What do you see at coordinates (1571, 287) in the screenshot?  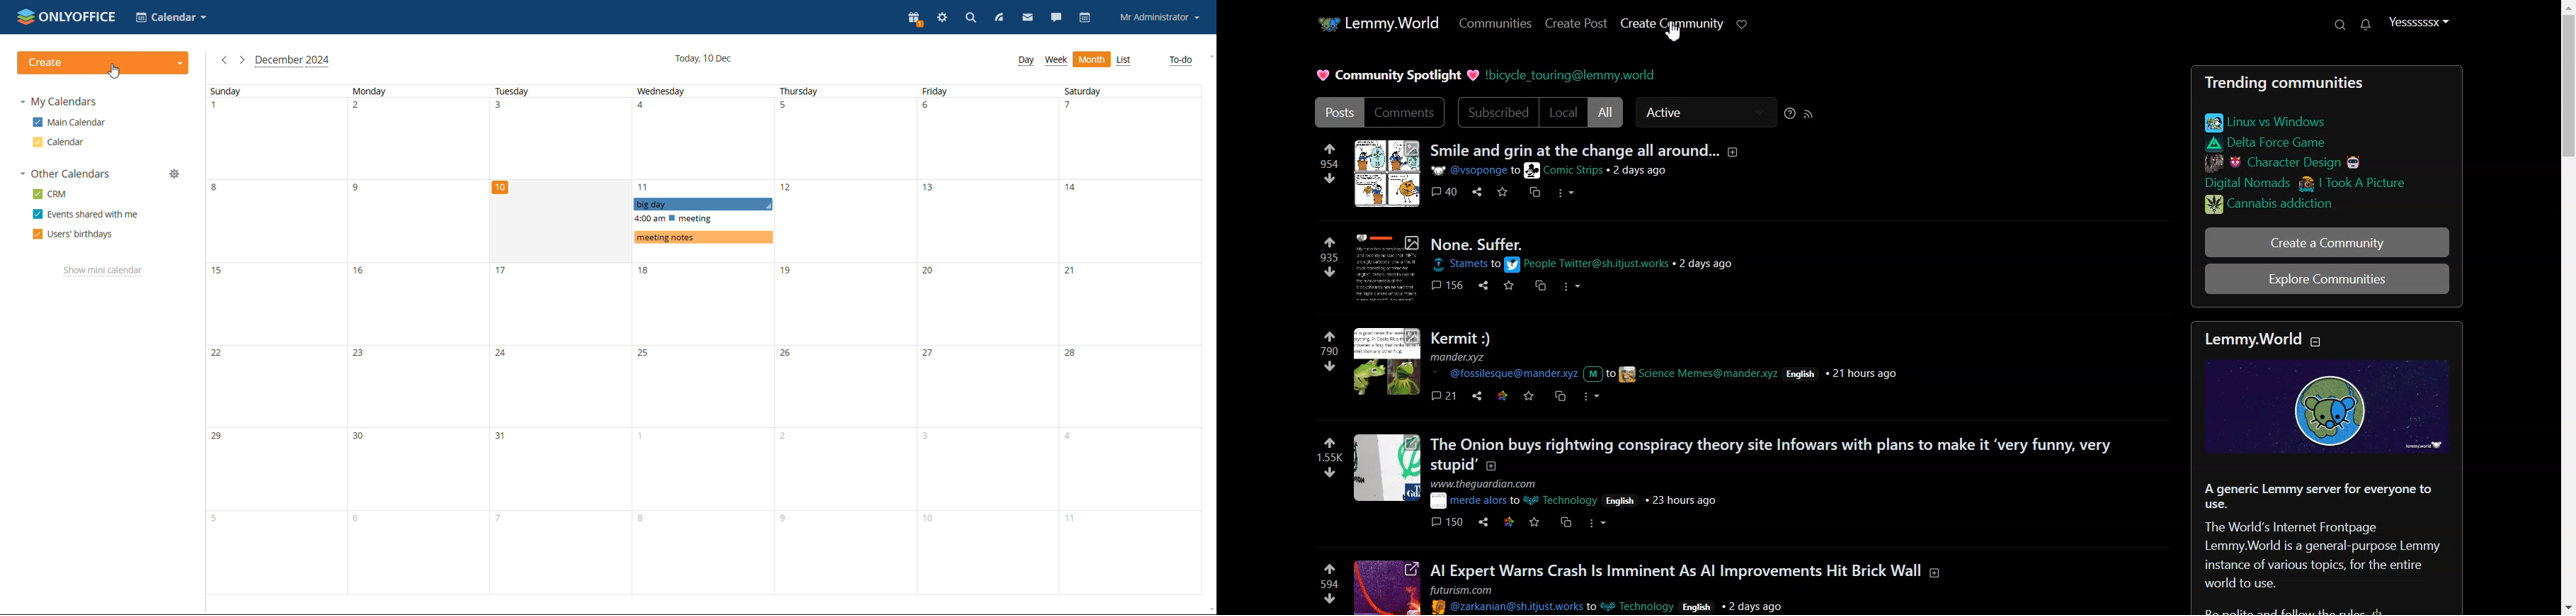 I see `more` at bounding box center [1571, 287].